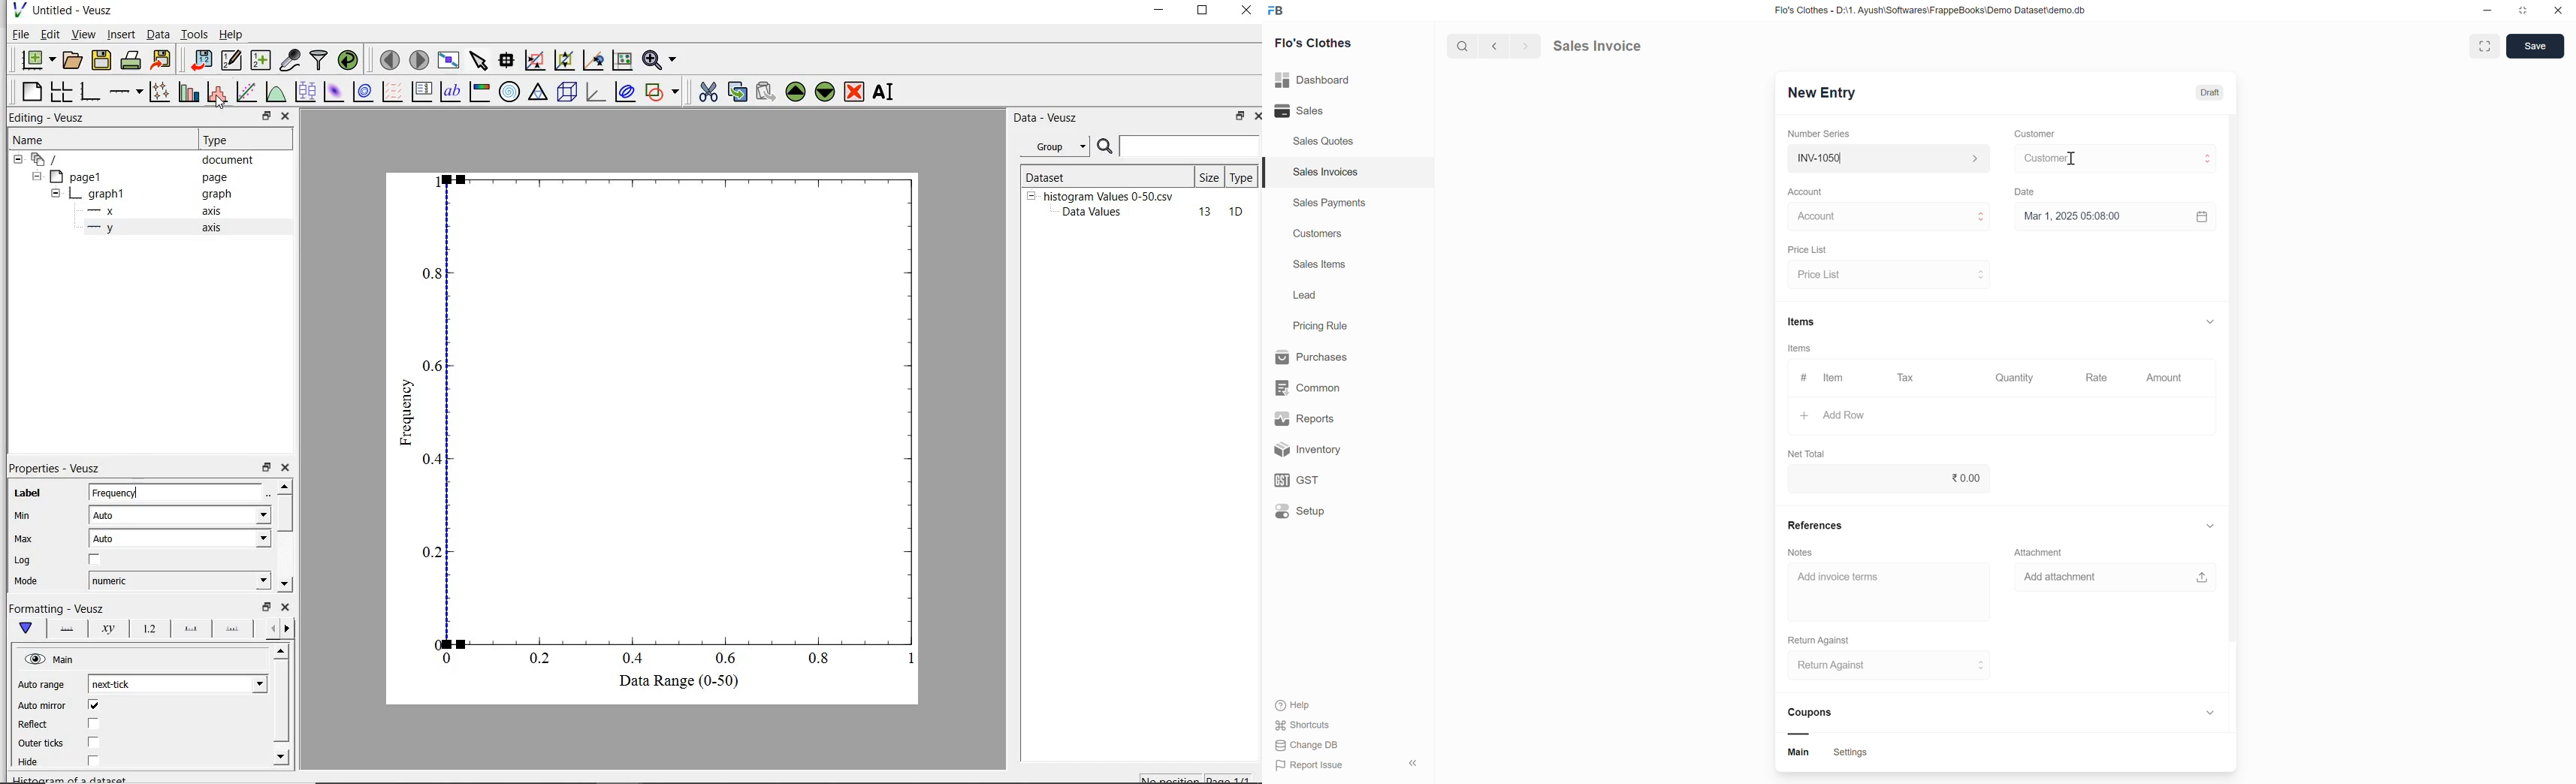  Describe the element at coordinates (853, 93) in the screenshot. I see `remove the selected widget` at that location.